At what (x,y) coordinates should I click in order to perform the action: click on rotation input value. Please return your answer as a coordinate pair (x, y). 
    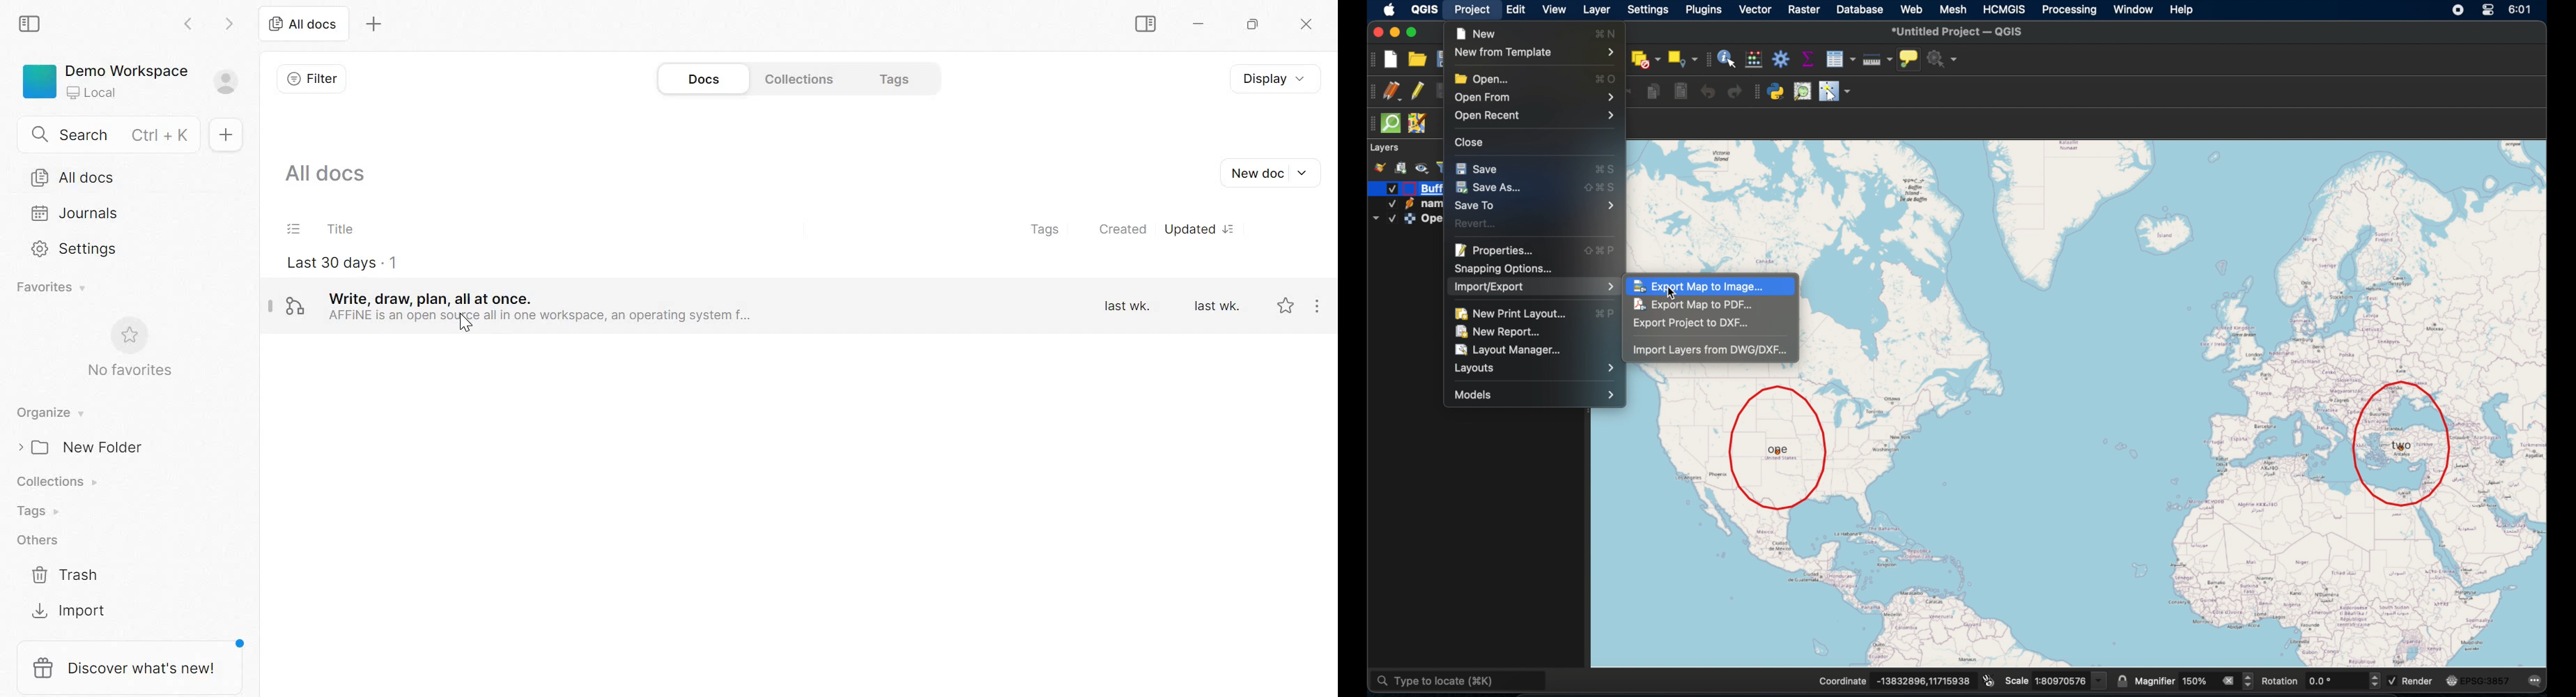
    Looking at the image, I should click on (2334, 682).